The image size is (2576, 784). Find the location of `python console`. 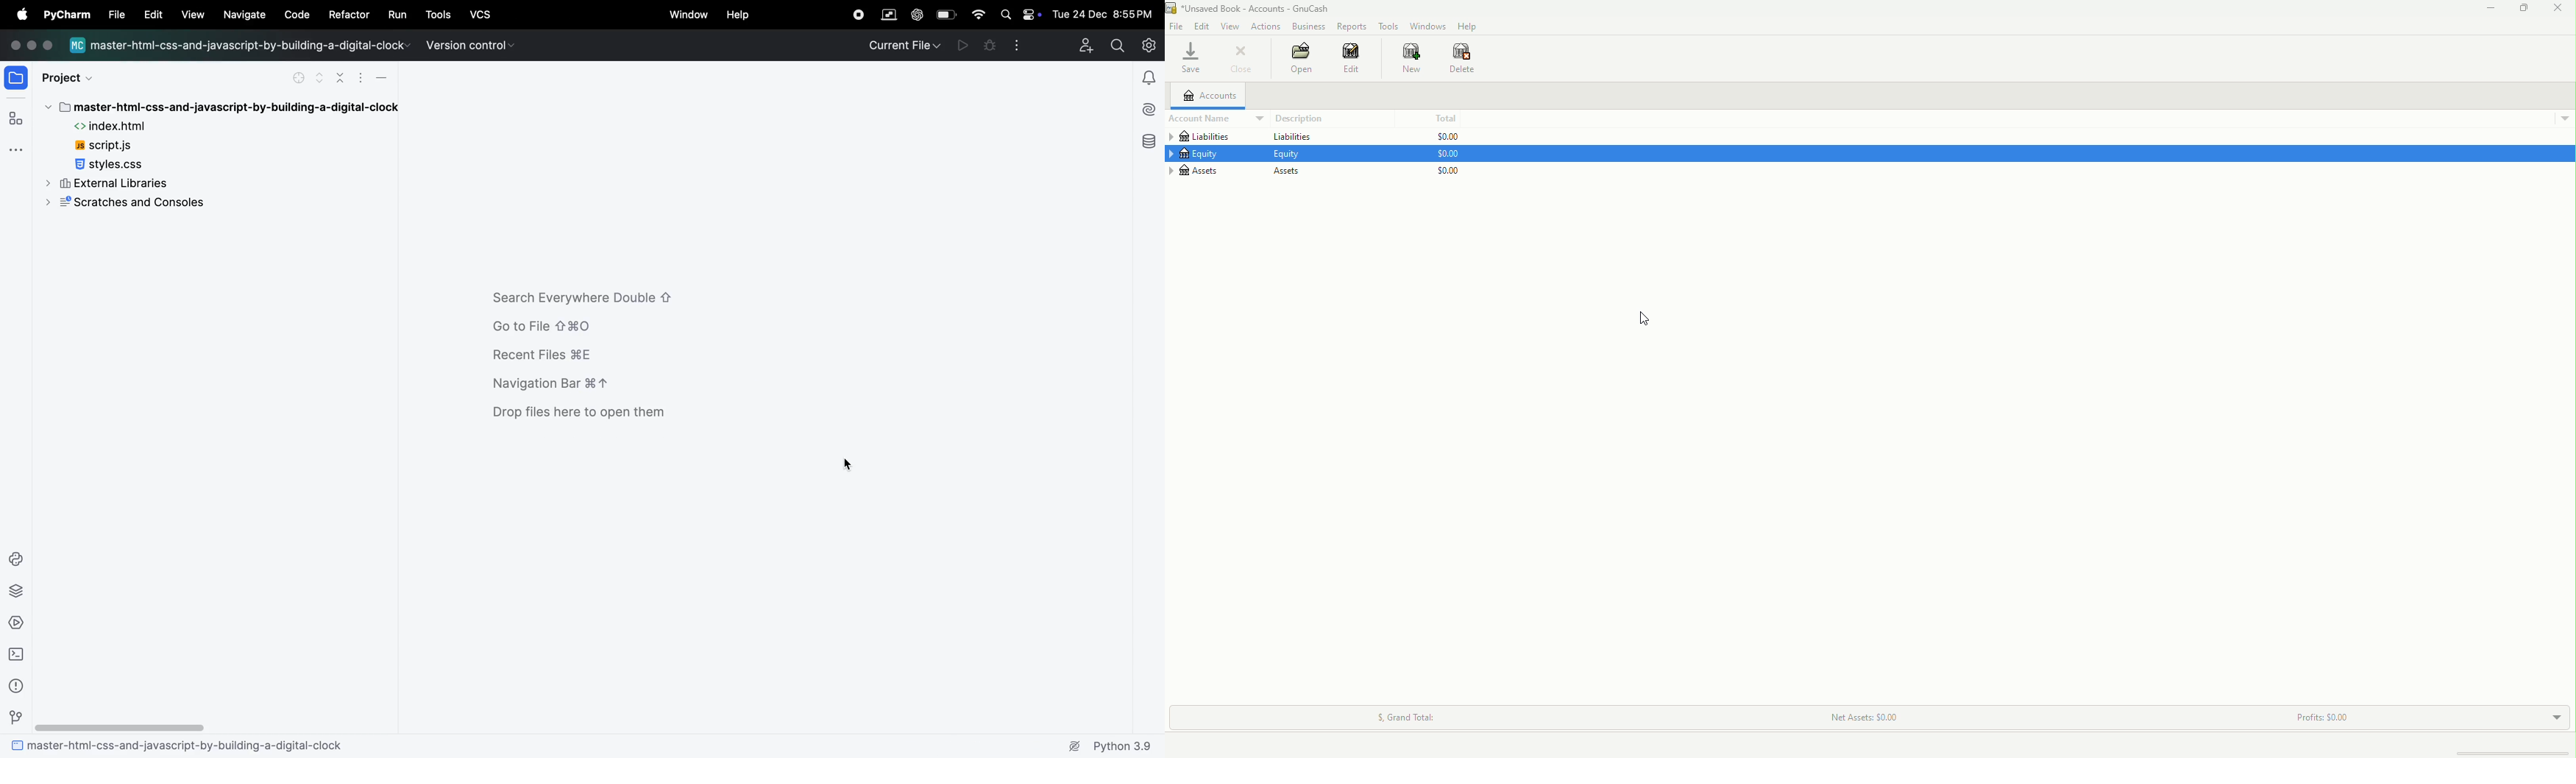

python console is located at coordinates (21, 558).